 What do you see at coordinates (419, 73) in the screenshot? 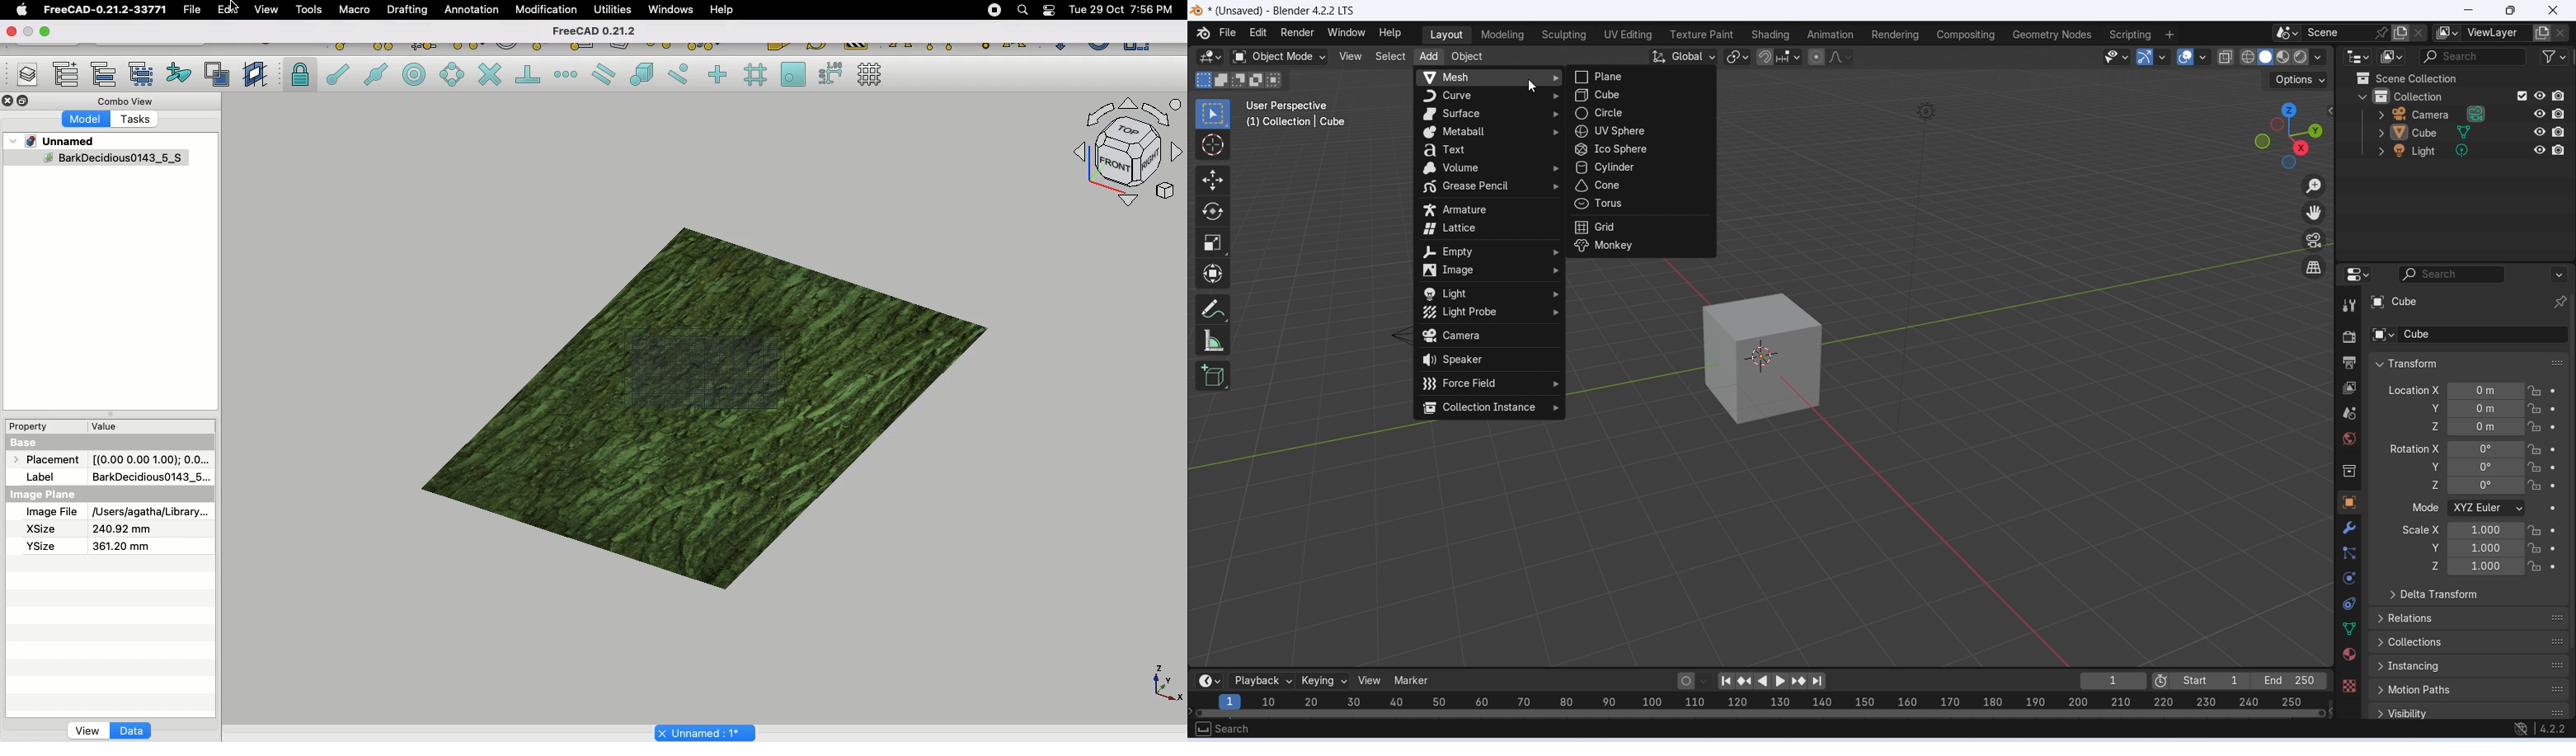
I see `Snap center` at bounding box center [419, 73].